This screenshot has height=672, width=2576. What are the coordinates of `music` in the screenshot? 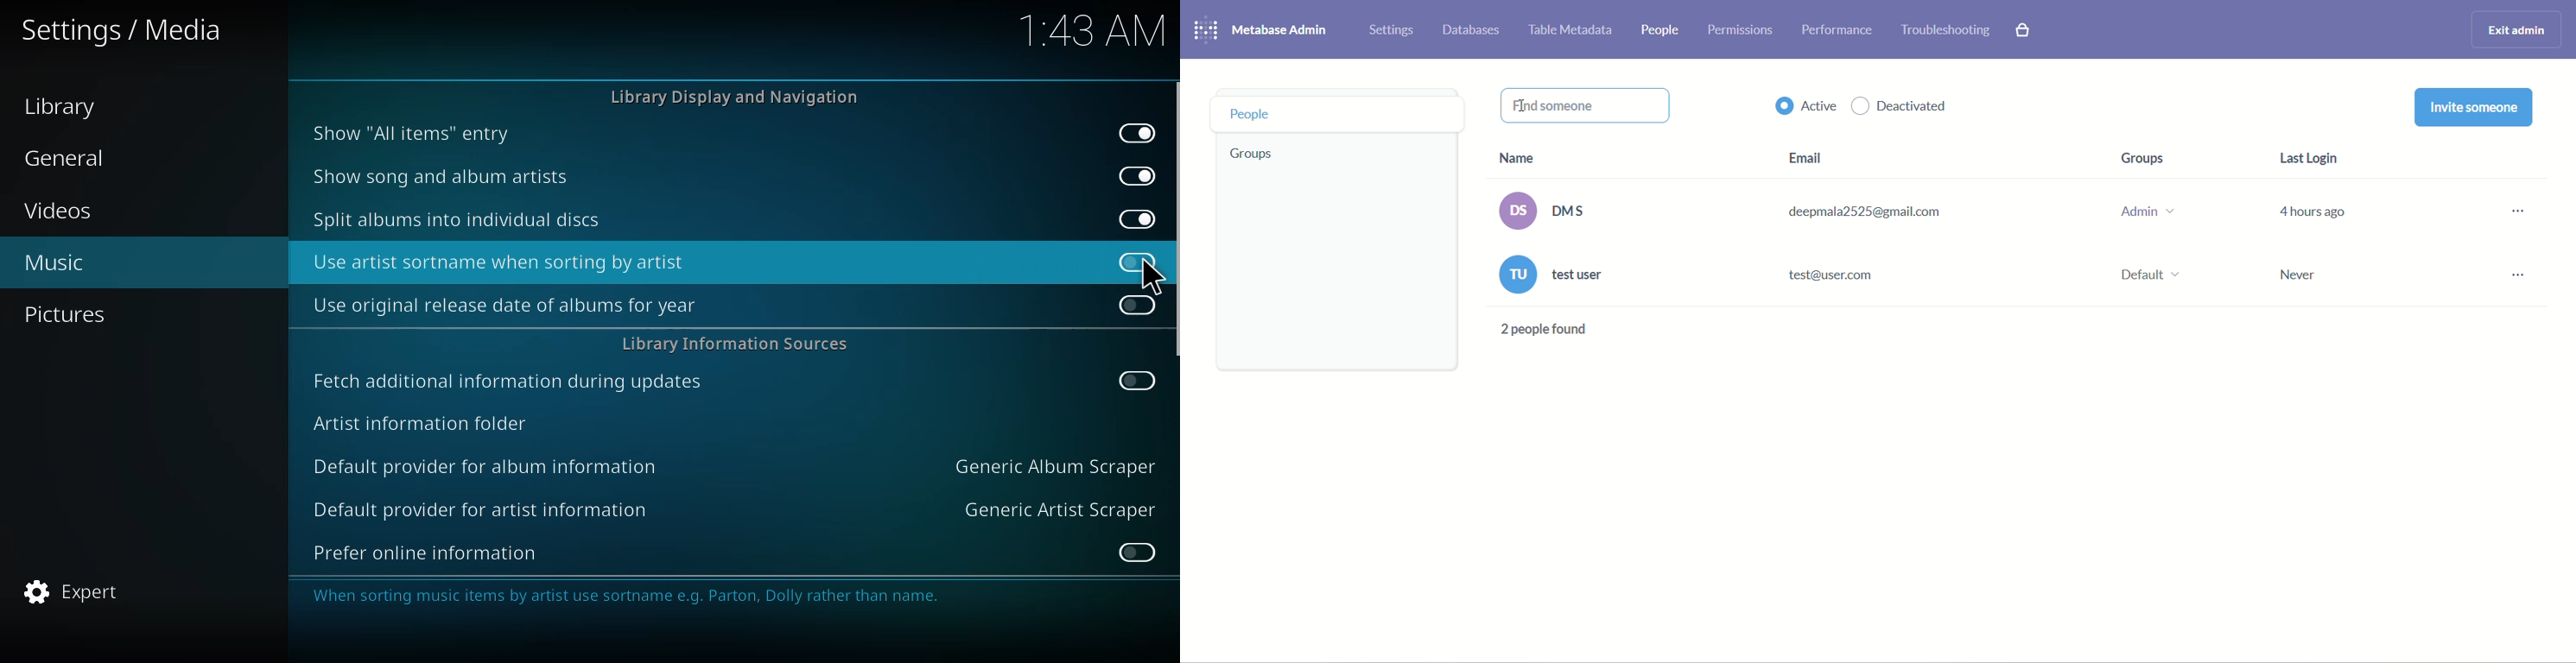 It's located at (53, 264).